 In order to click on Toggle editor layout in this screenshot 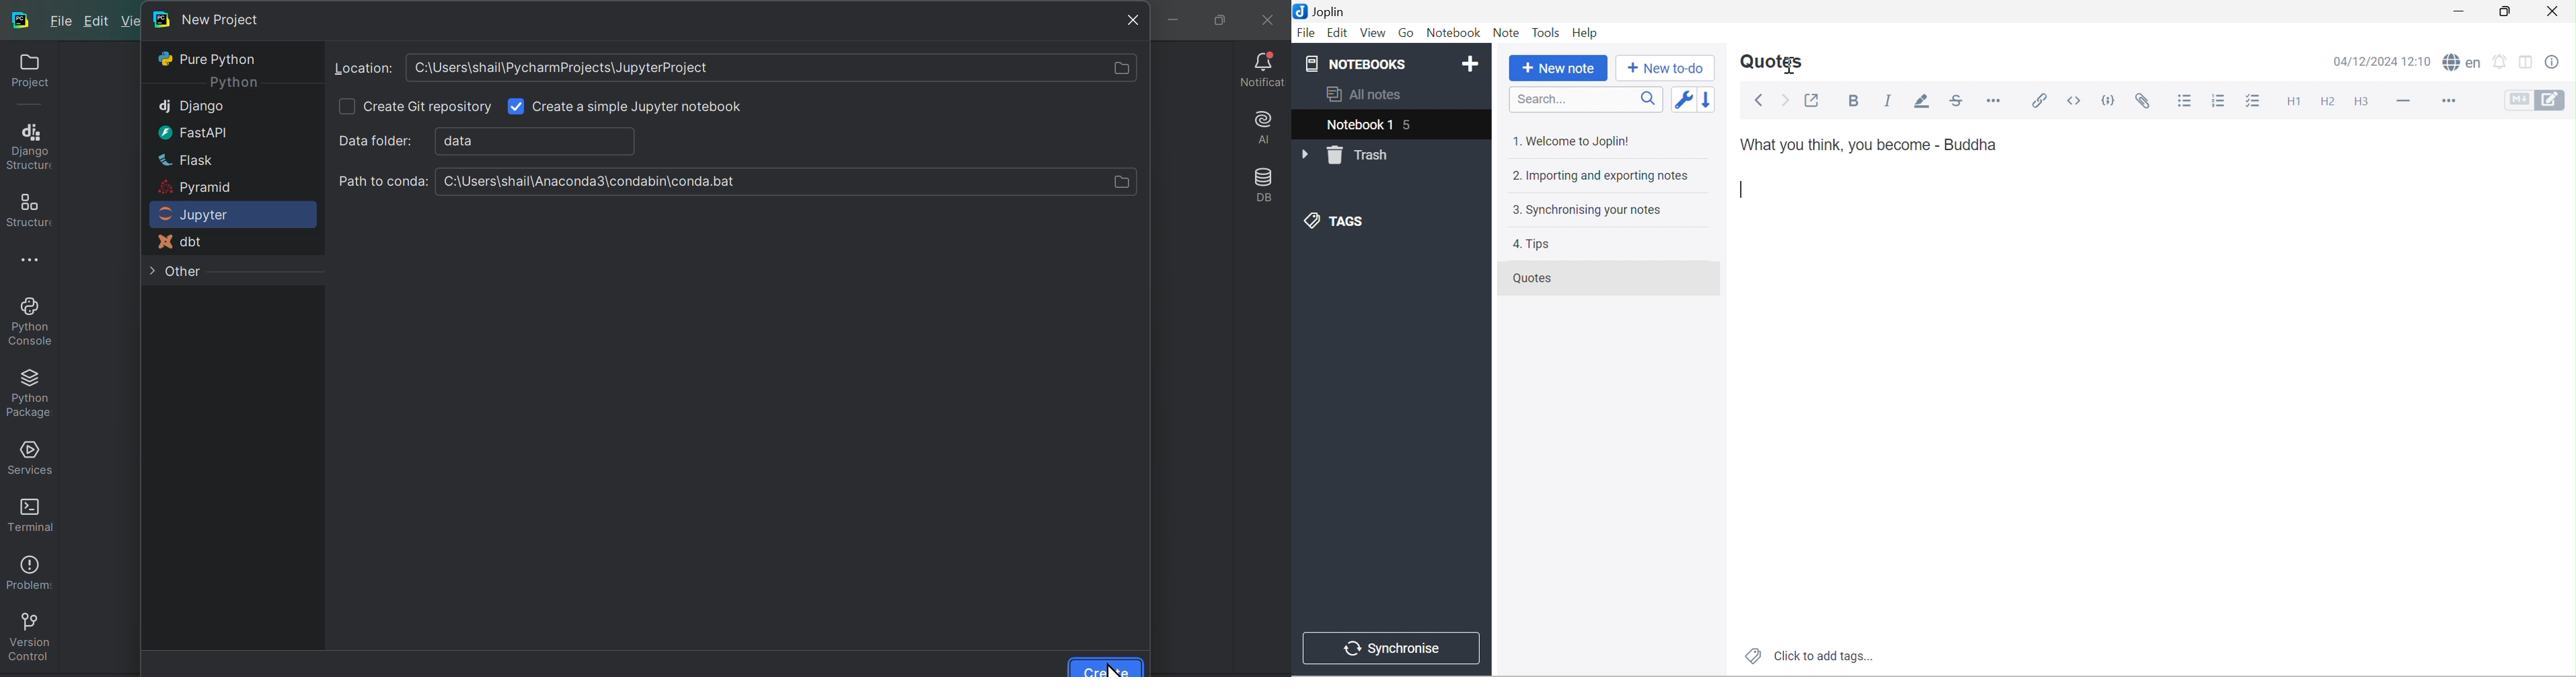, I will do `click(2529, 60)`.